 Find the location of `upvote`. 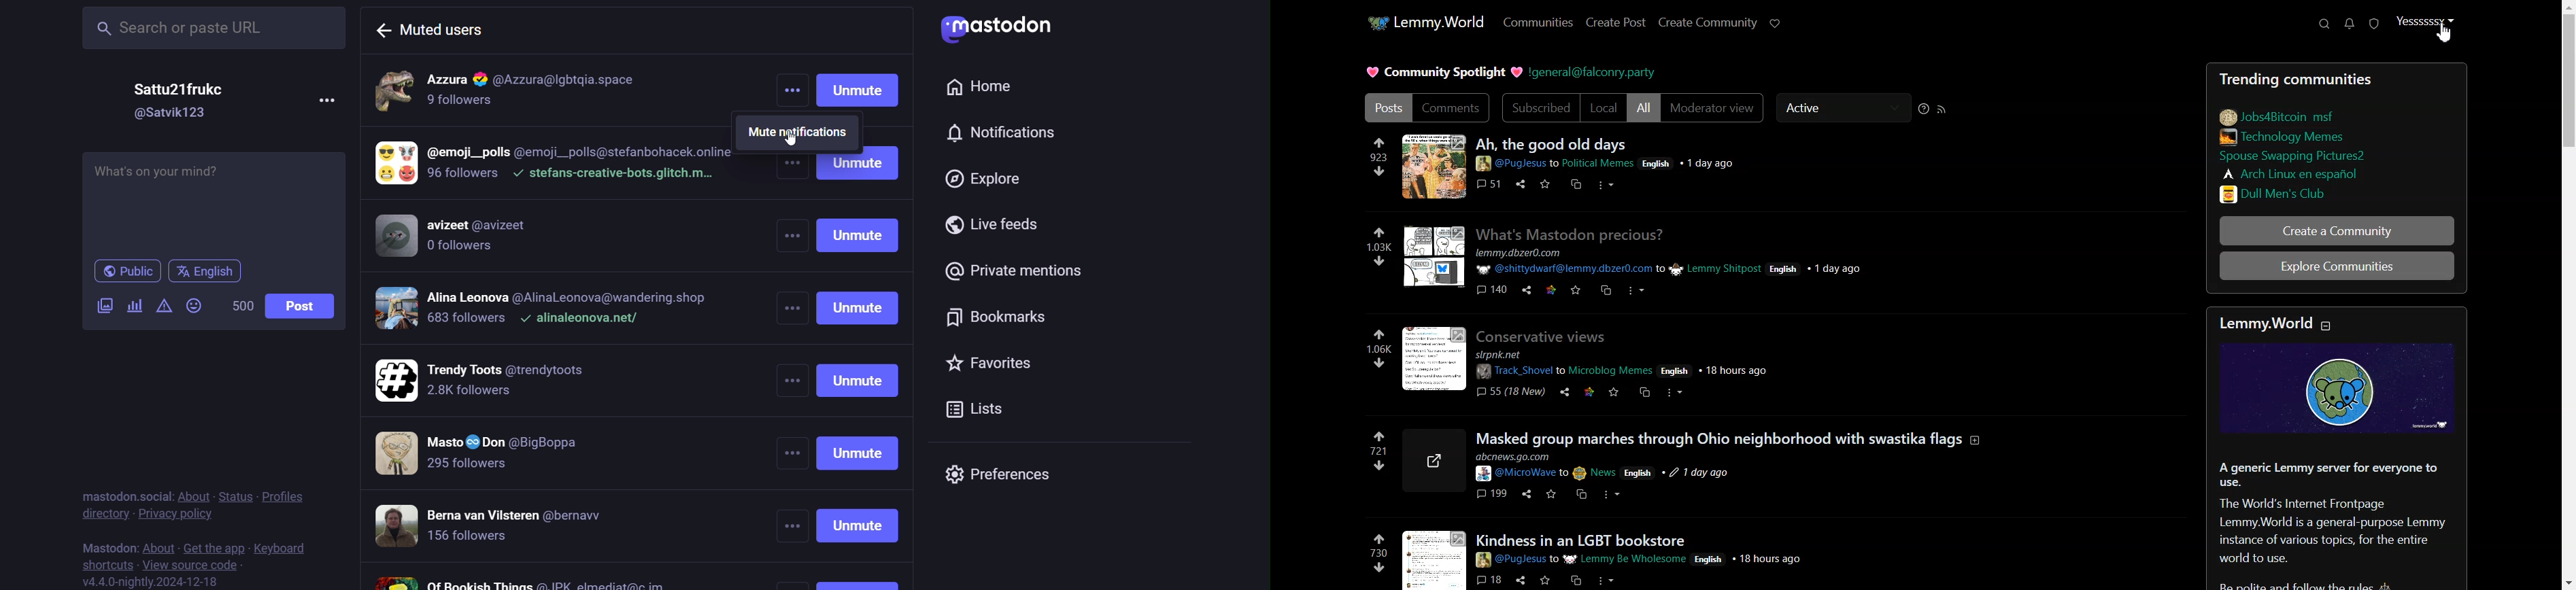

upvote is located at coordinates (1379, 436).